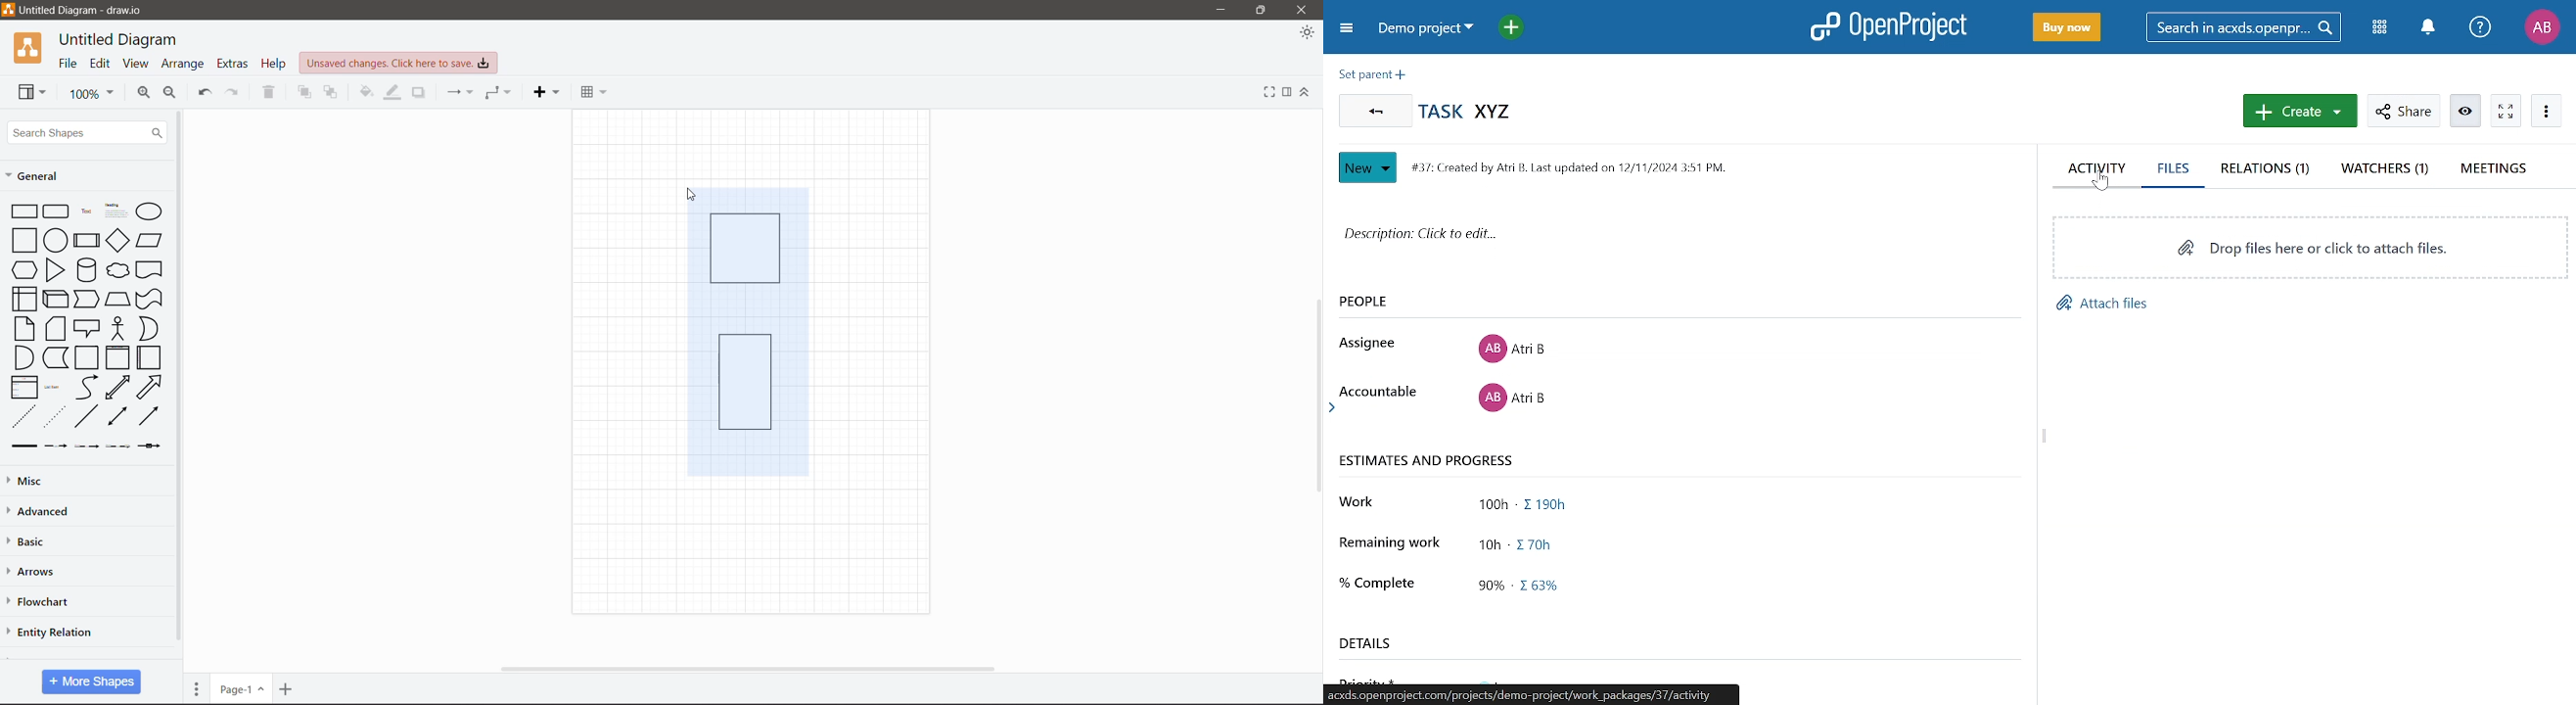  What do you see at coordinates (1434, 465) in the screenshot?
I see `ESTIMATES AND PROGRESS` at bounding box center [1434, 465].